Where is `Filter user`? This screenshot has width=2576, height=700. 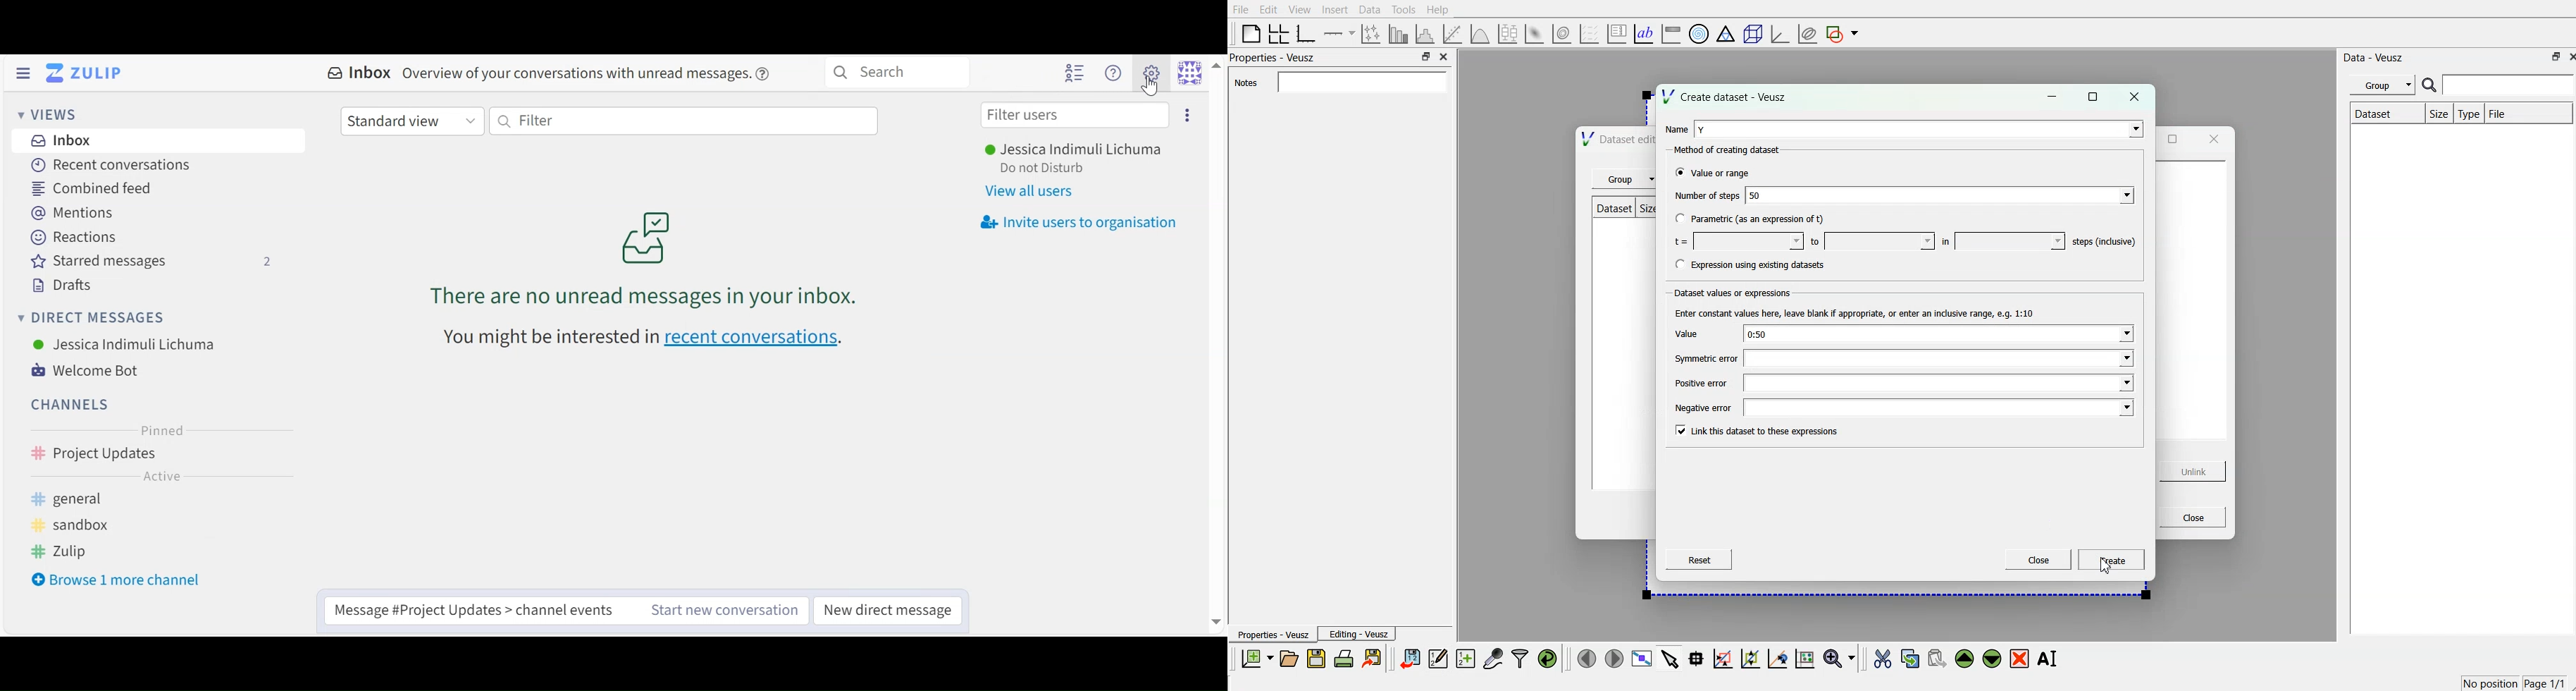 Filter user is located at coordinates (1076, 115).